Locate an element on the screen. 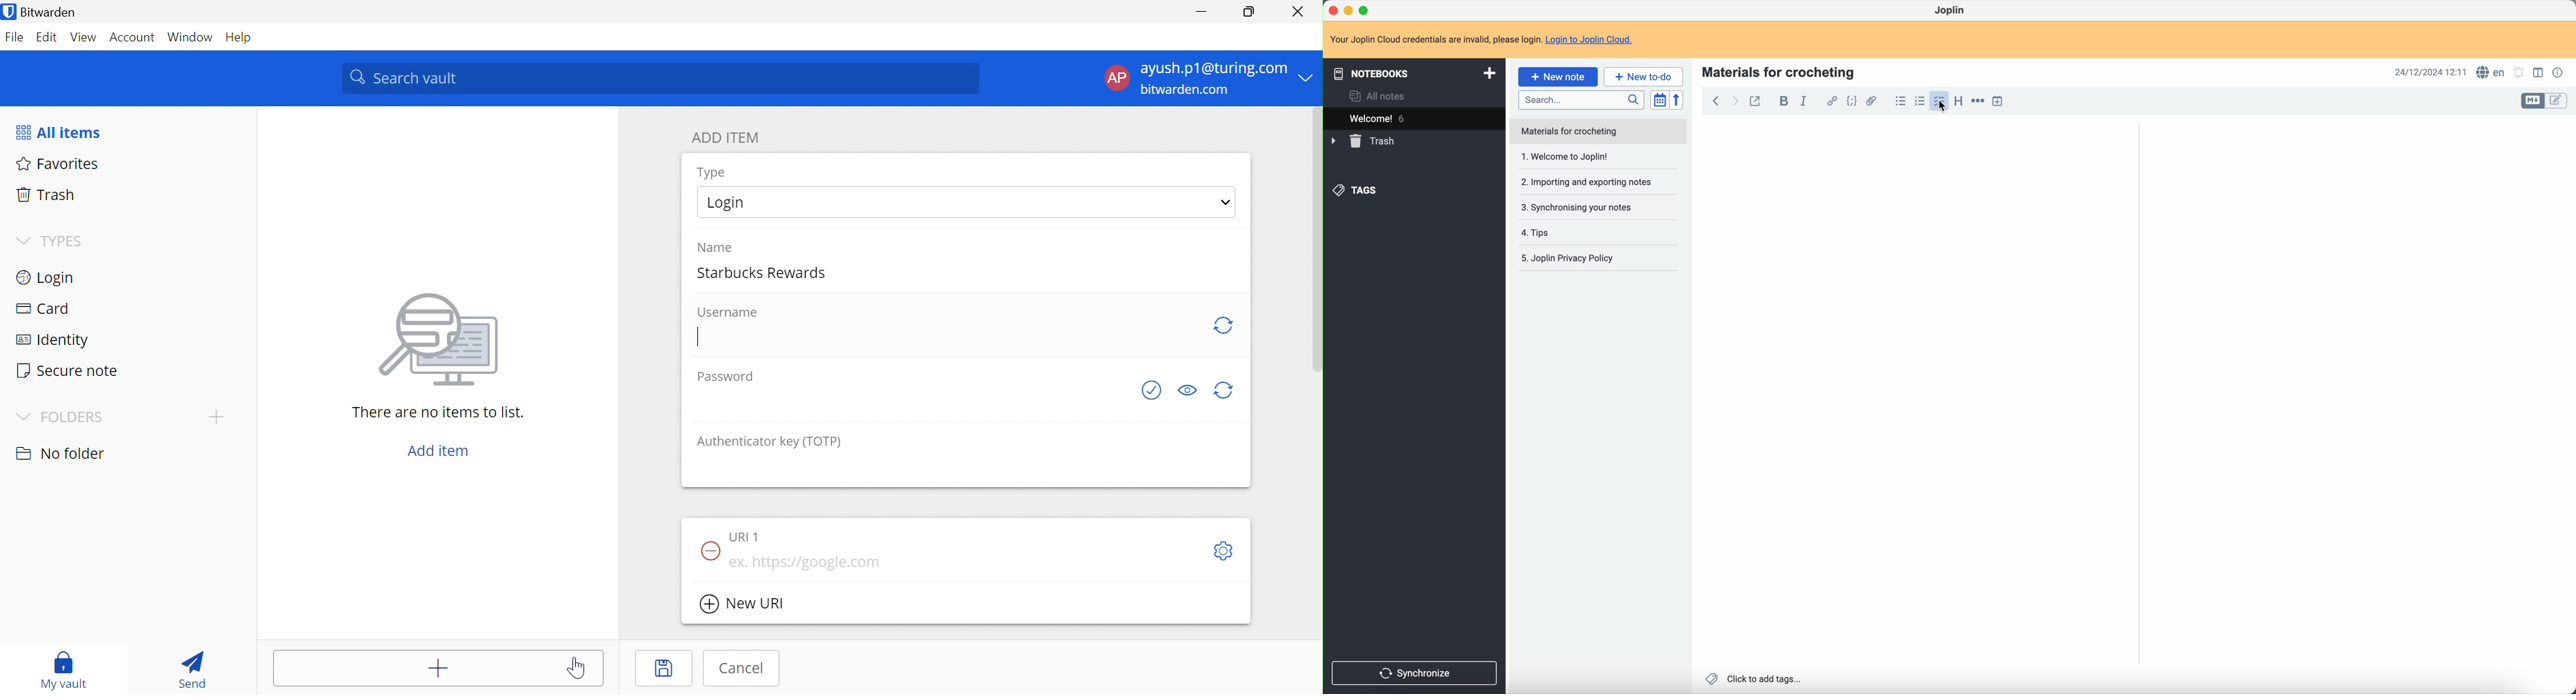  notebooks is located at coordinates (1413, 72).